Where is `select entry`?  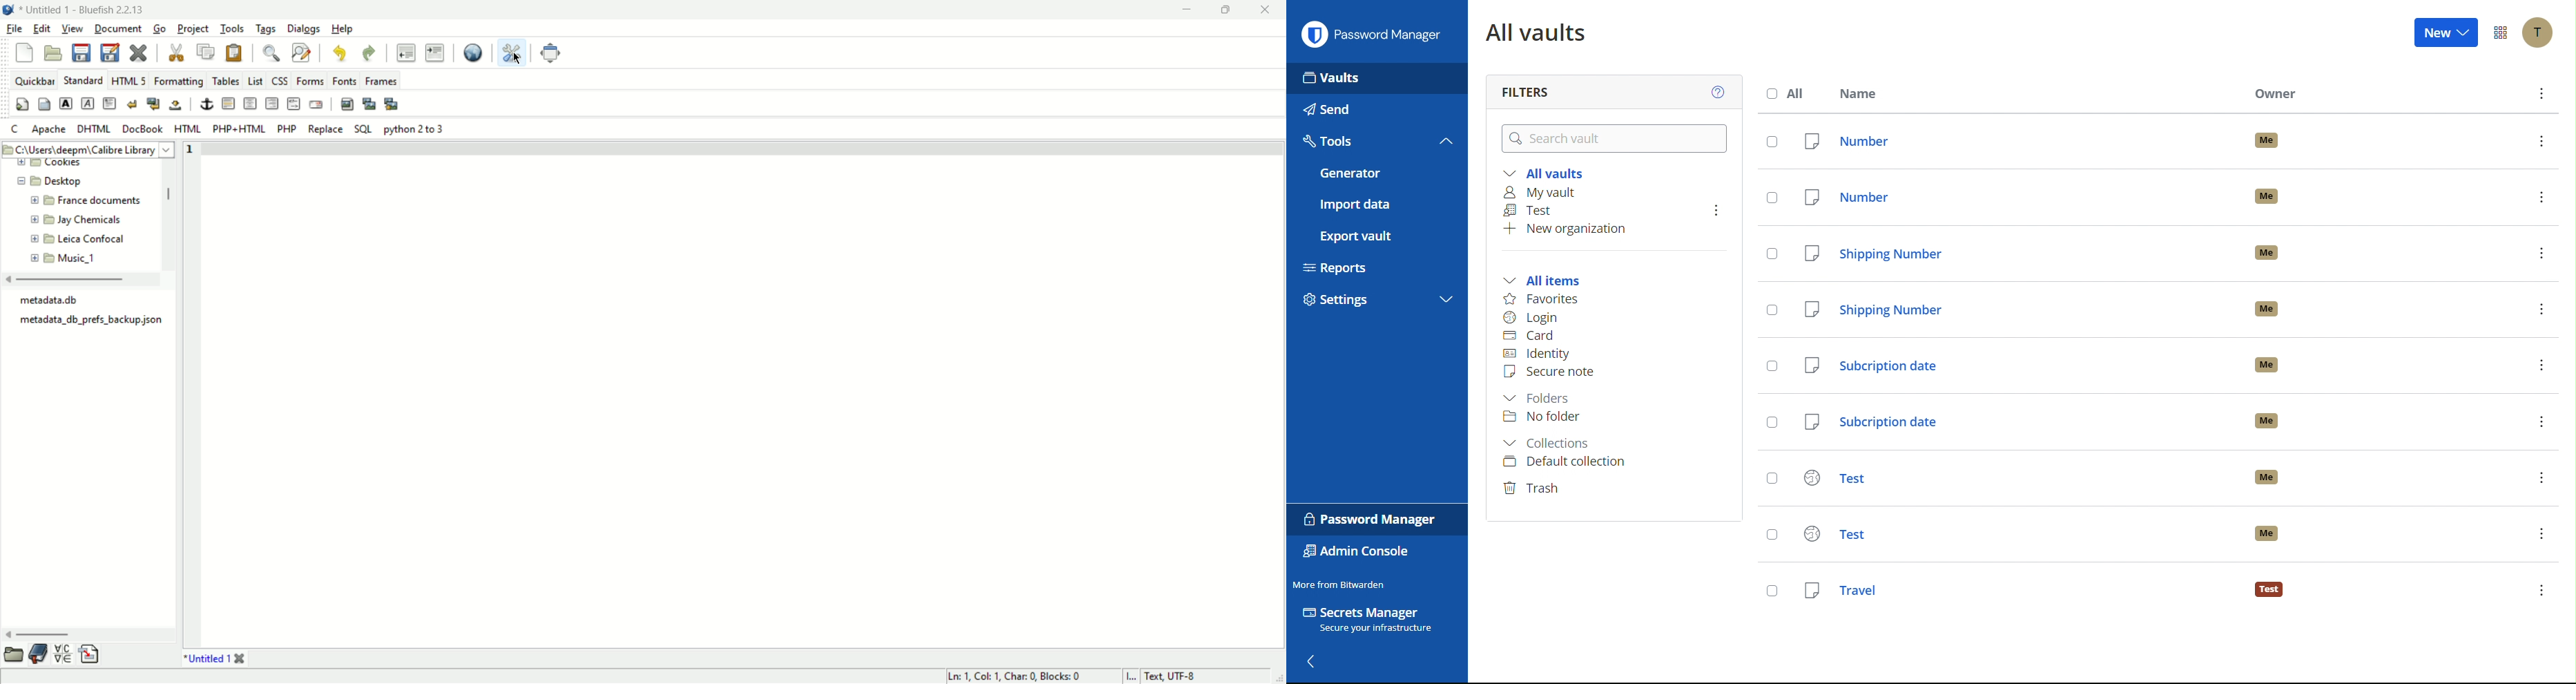
select entry is located at coordinates (1771, 311).